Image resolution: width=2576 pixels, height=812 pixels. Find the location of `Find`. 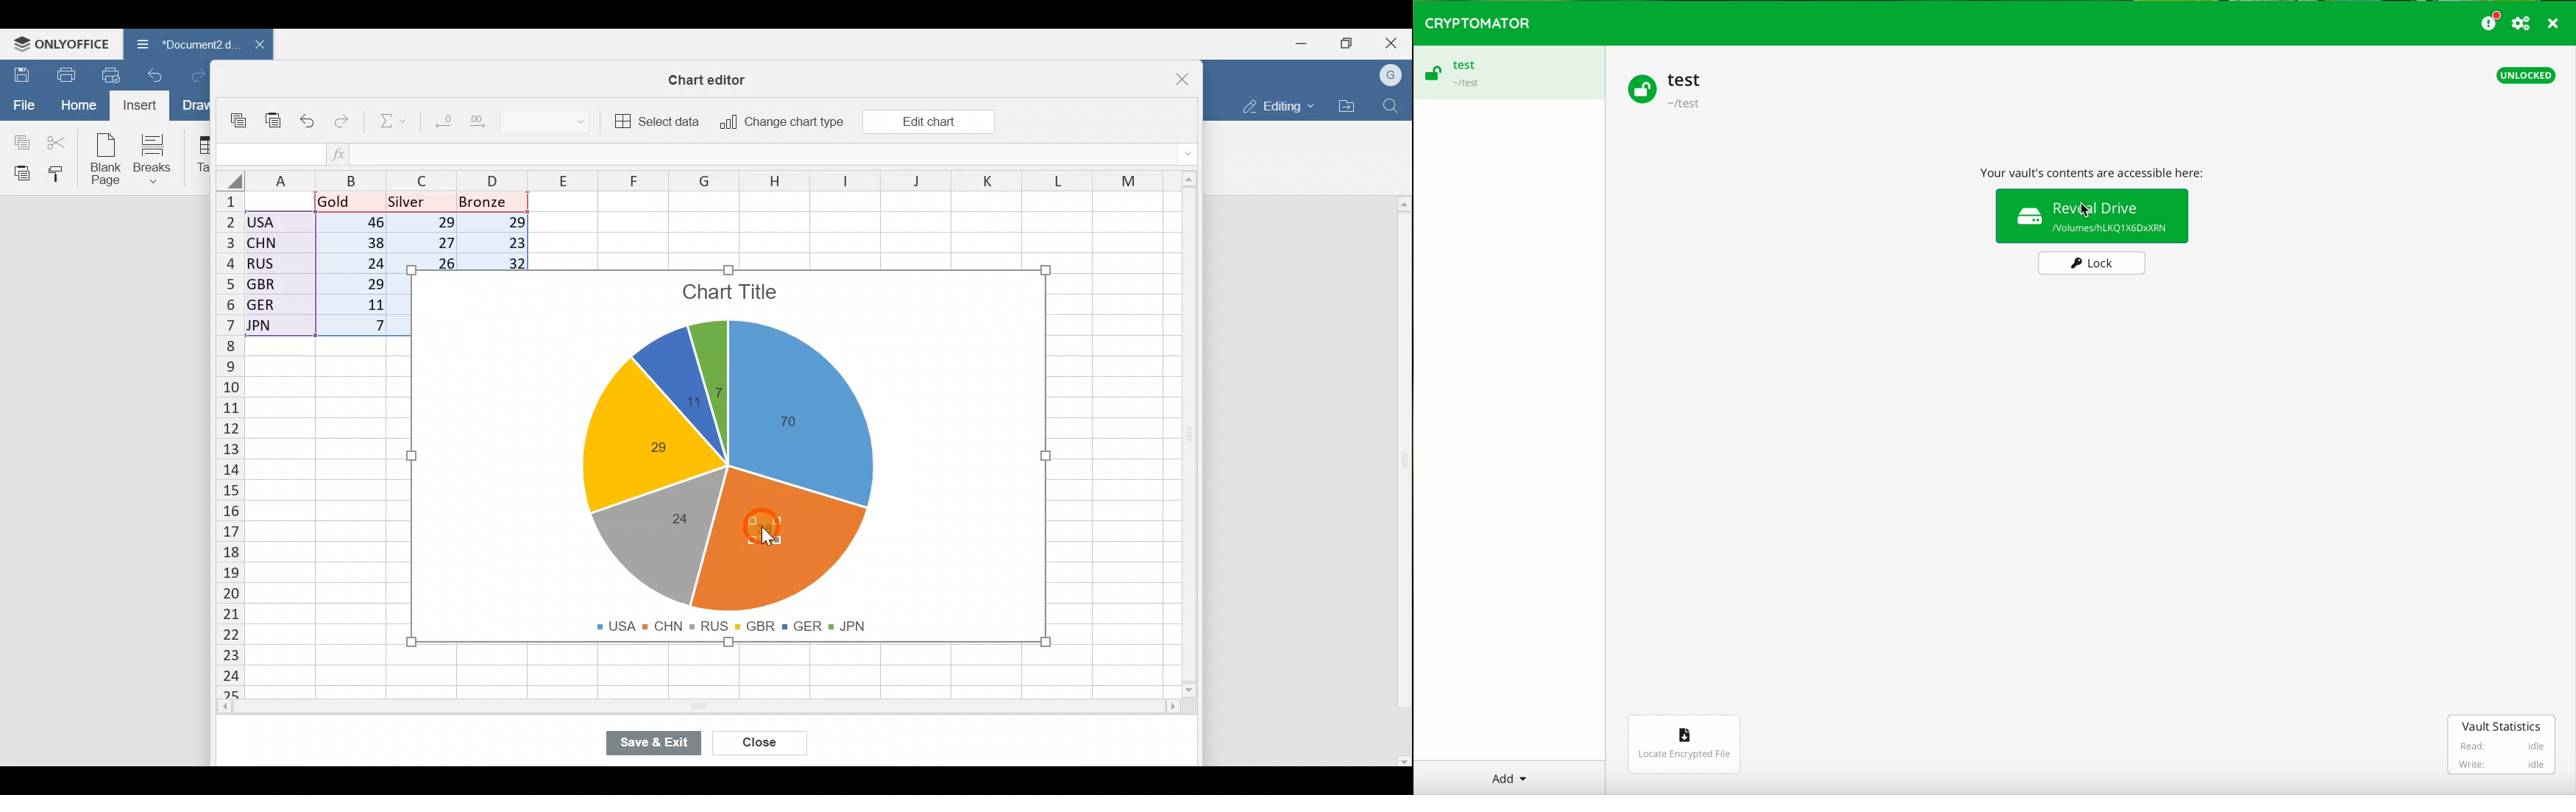

Find is located at coordinates (1394, 103).